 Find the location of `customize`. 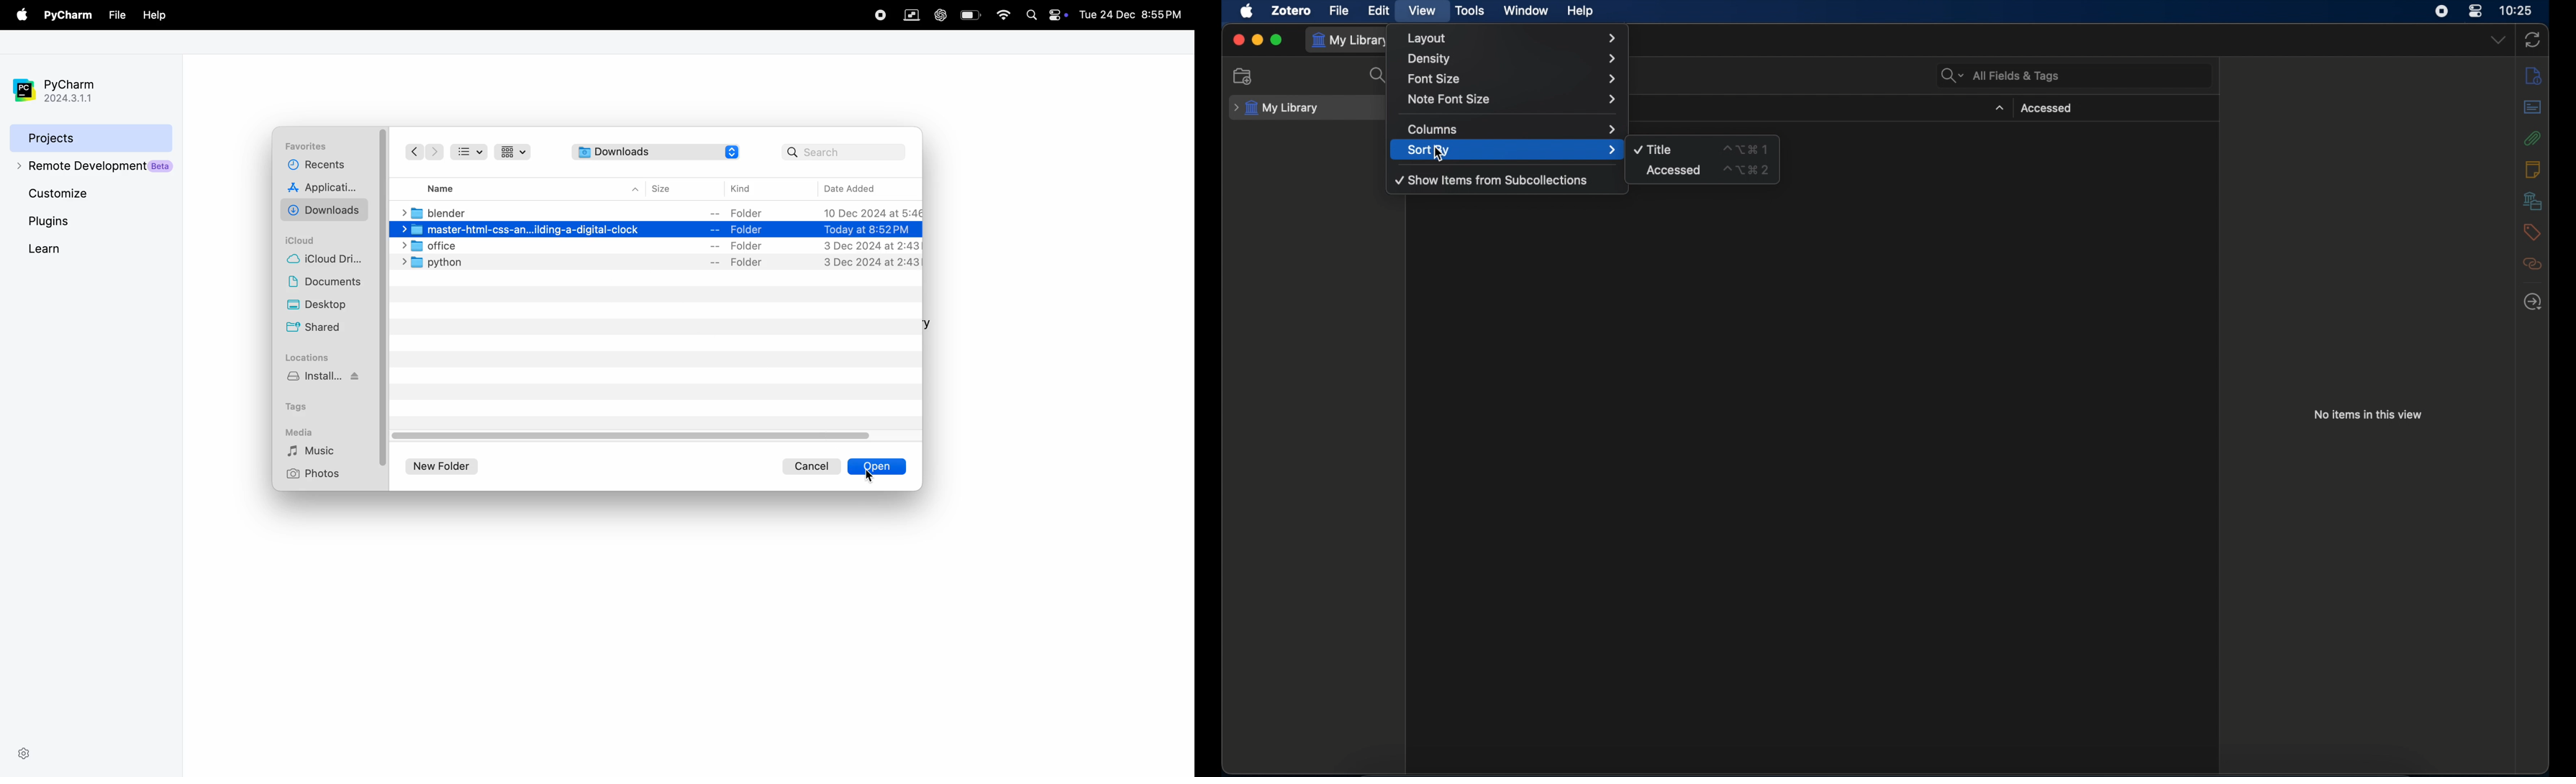

customize is located at coordinates (91, 195).